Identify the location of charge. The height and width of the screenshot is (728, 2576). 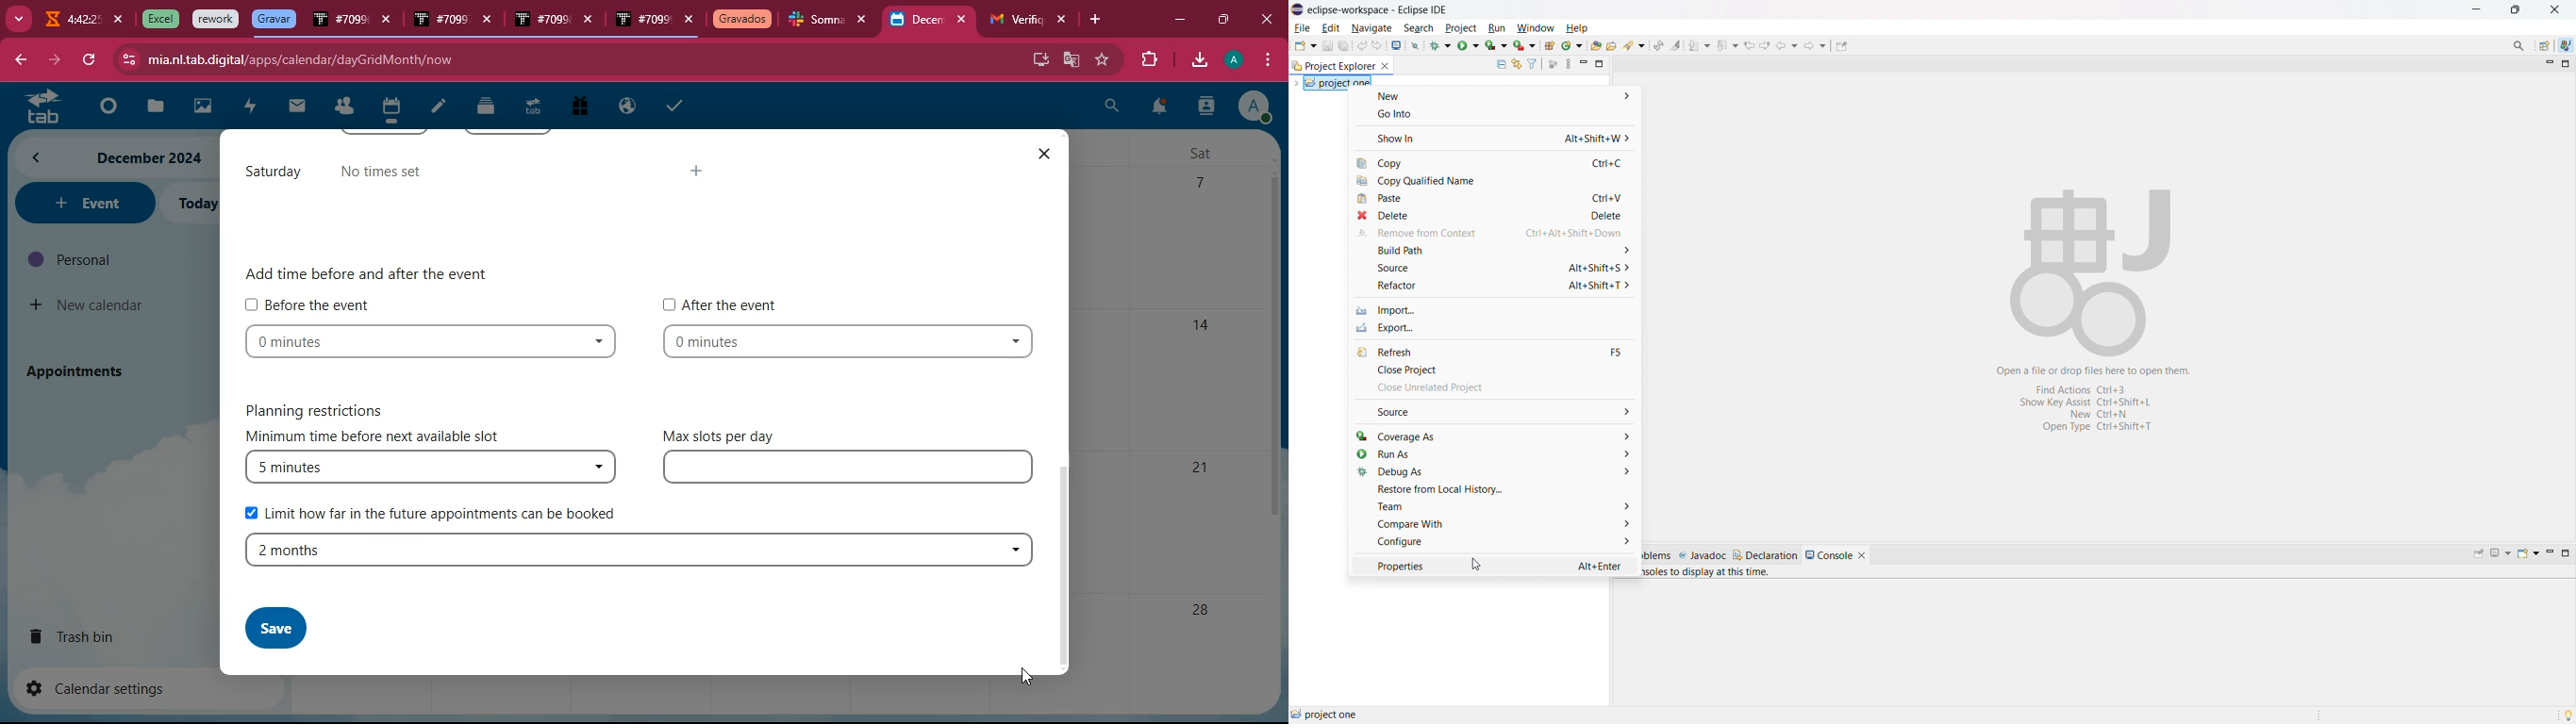
(249, 107).